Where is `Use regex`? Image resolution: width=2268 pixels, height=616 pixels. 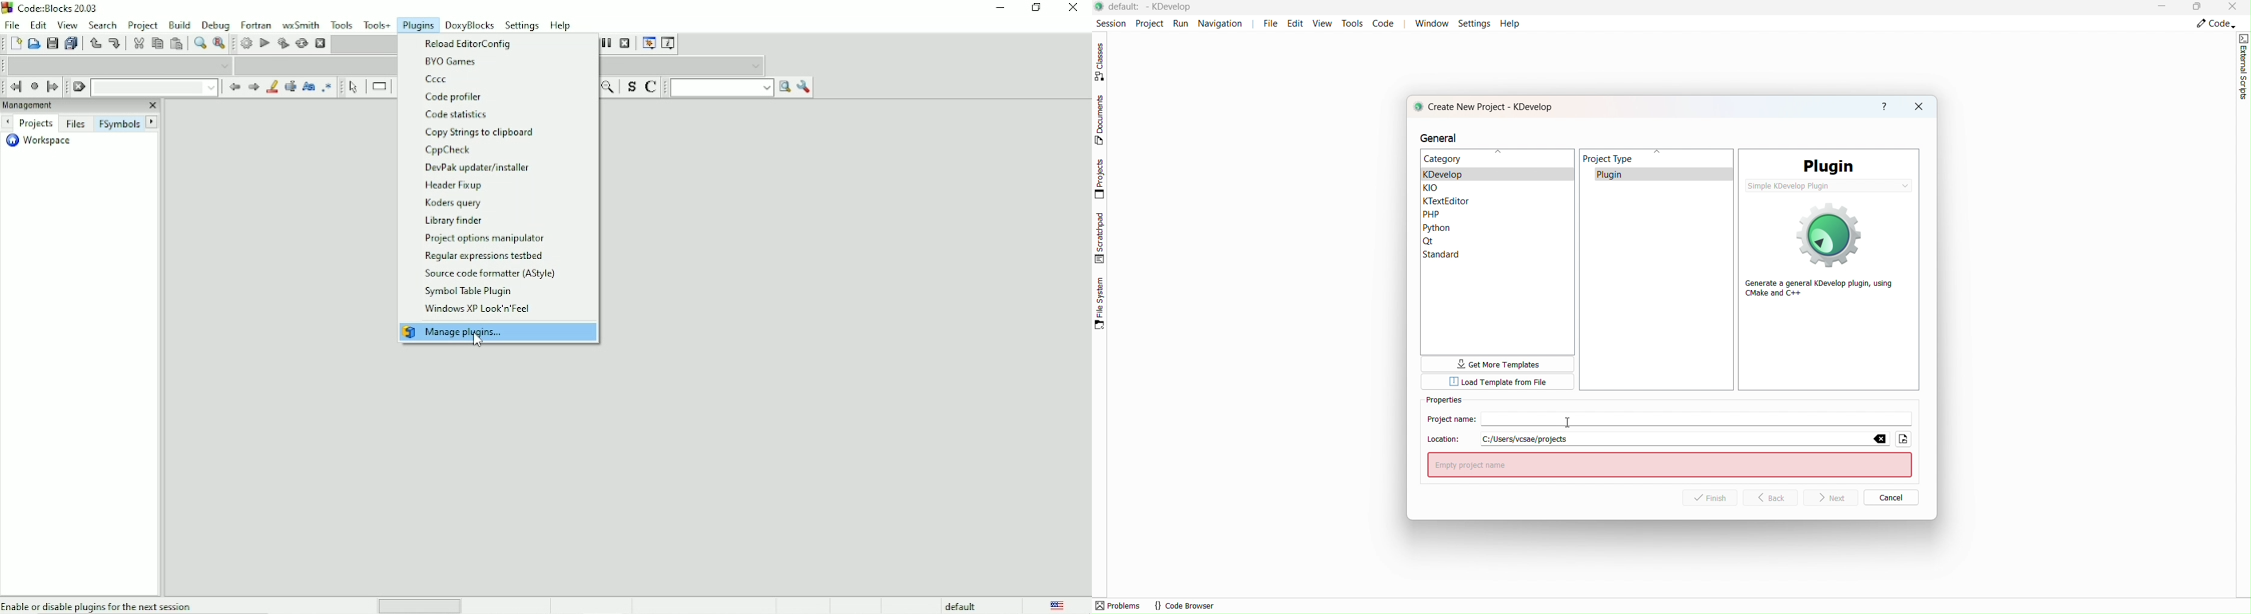
Use regex is located at coordinates (327, 87).